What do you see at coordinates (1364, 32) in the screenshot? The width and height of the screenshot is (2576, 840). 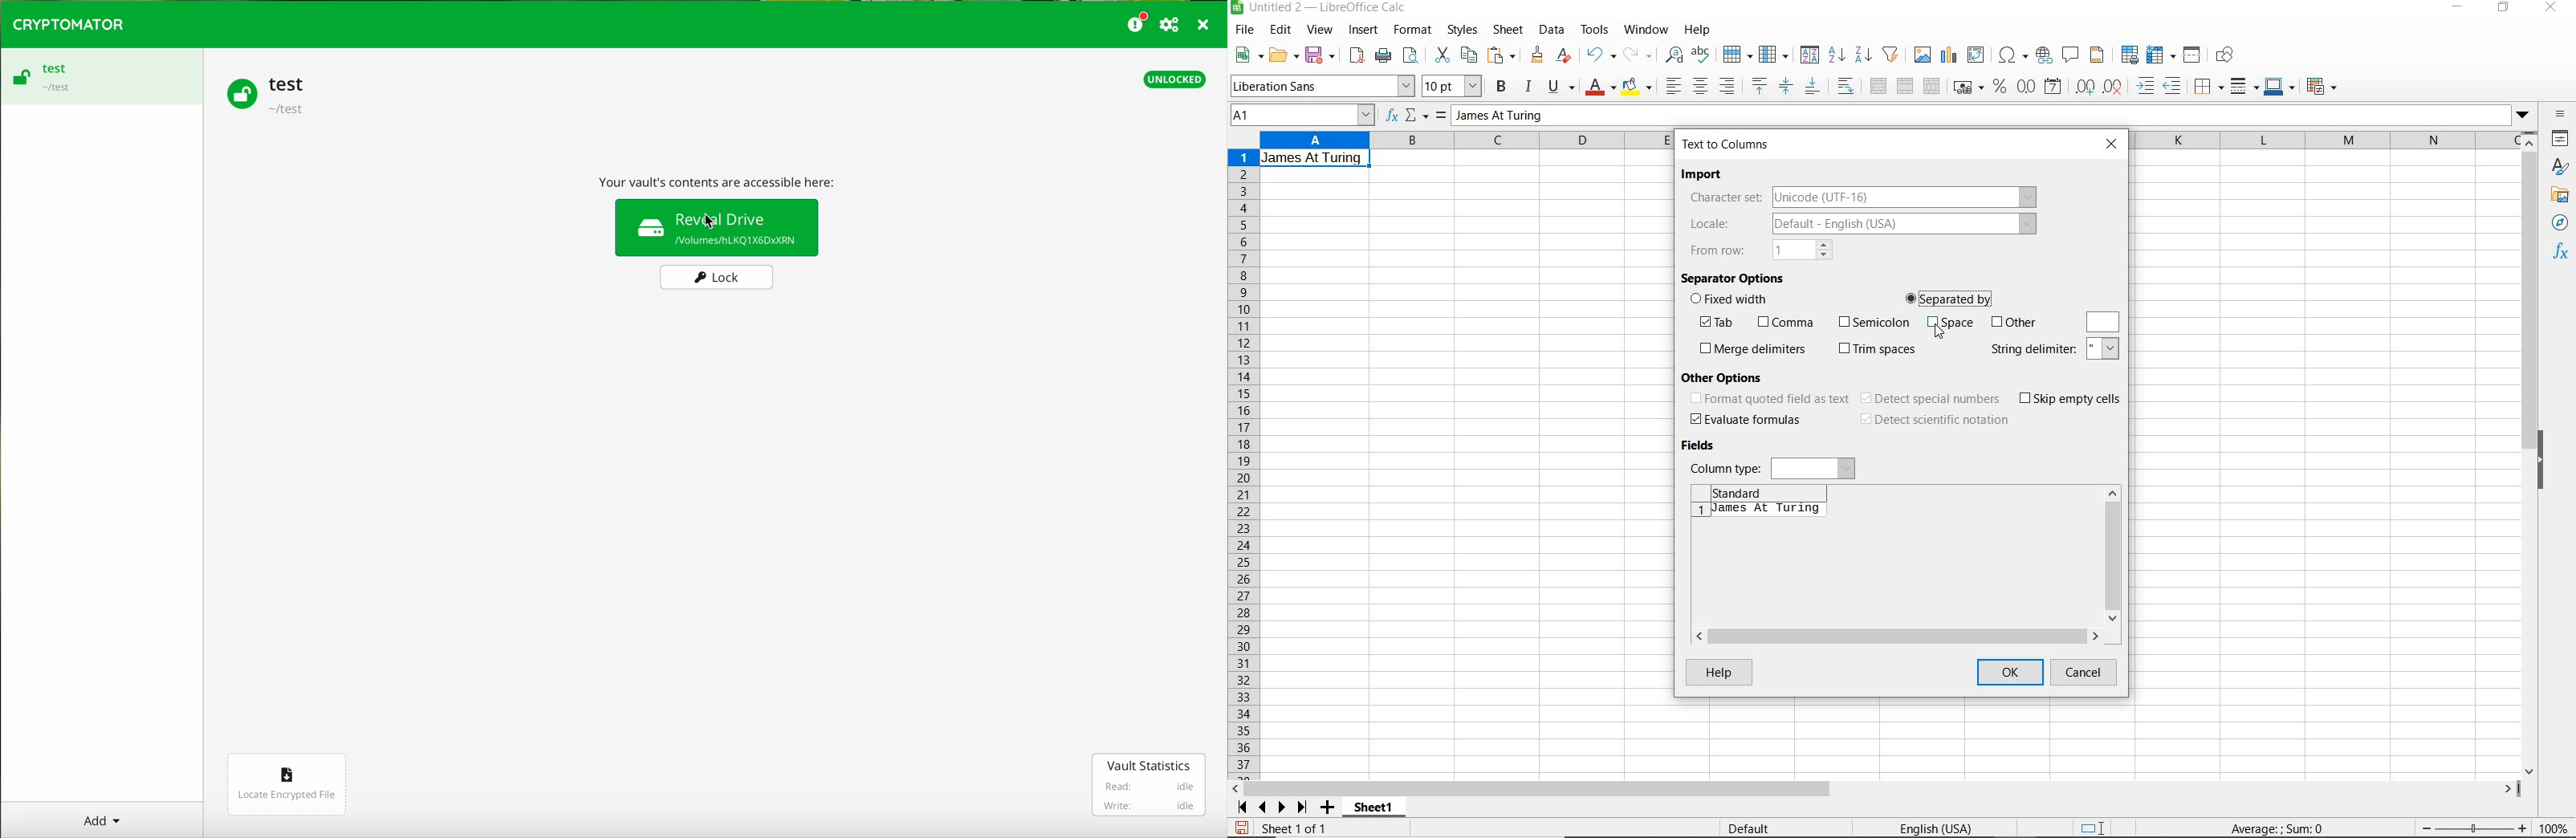 I see `insert` at bounding box center [1364, 32].